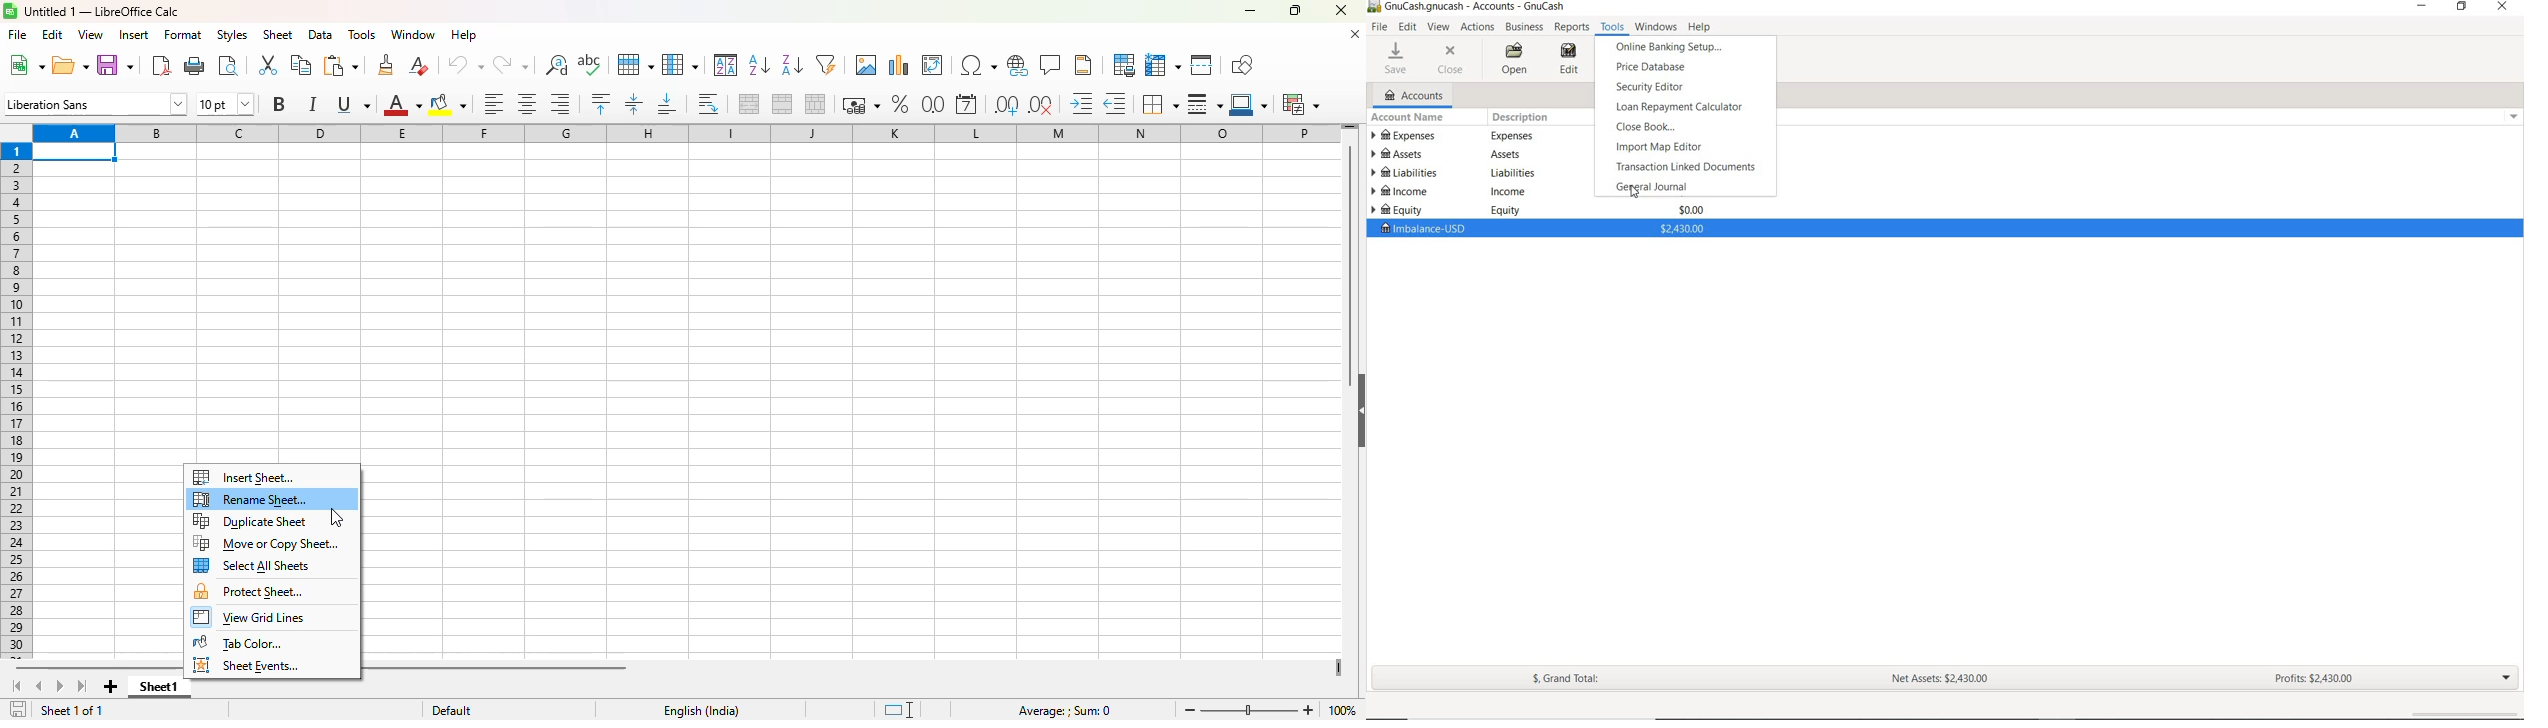  I want to click on background color, so click(448, 104).